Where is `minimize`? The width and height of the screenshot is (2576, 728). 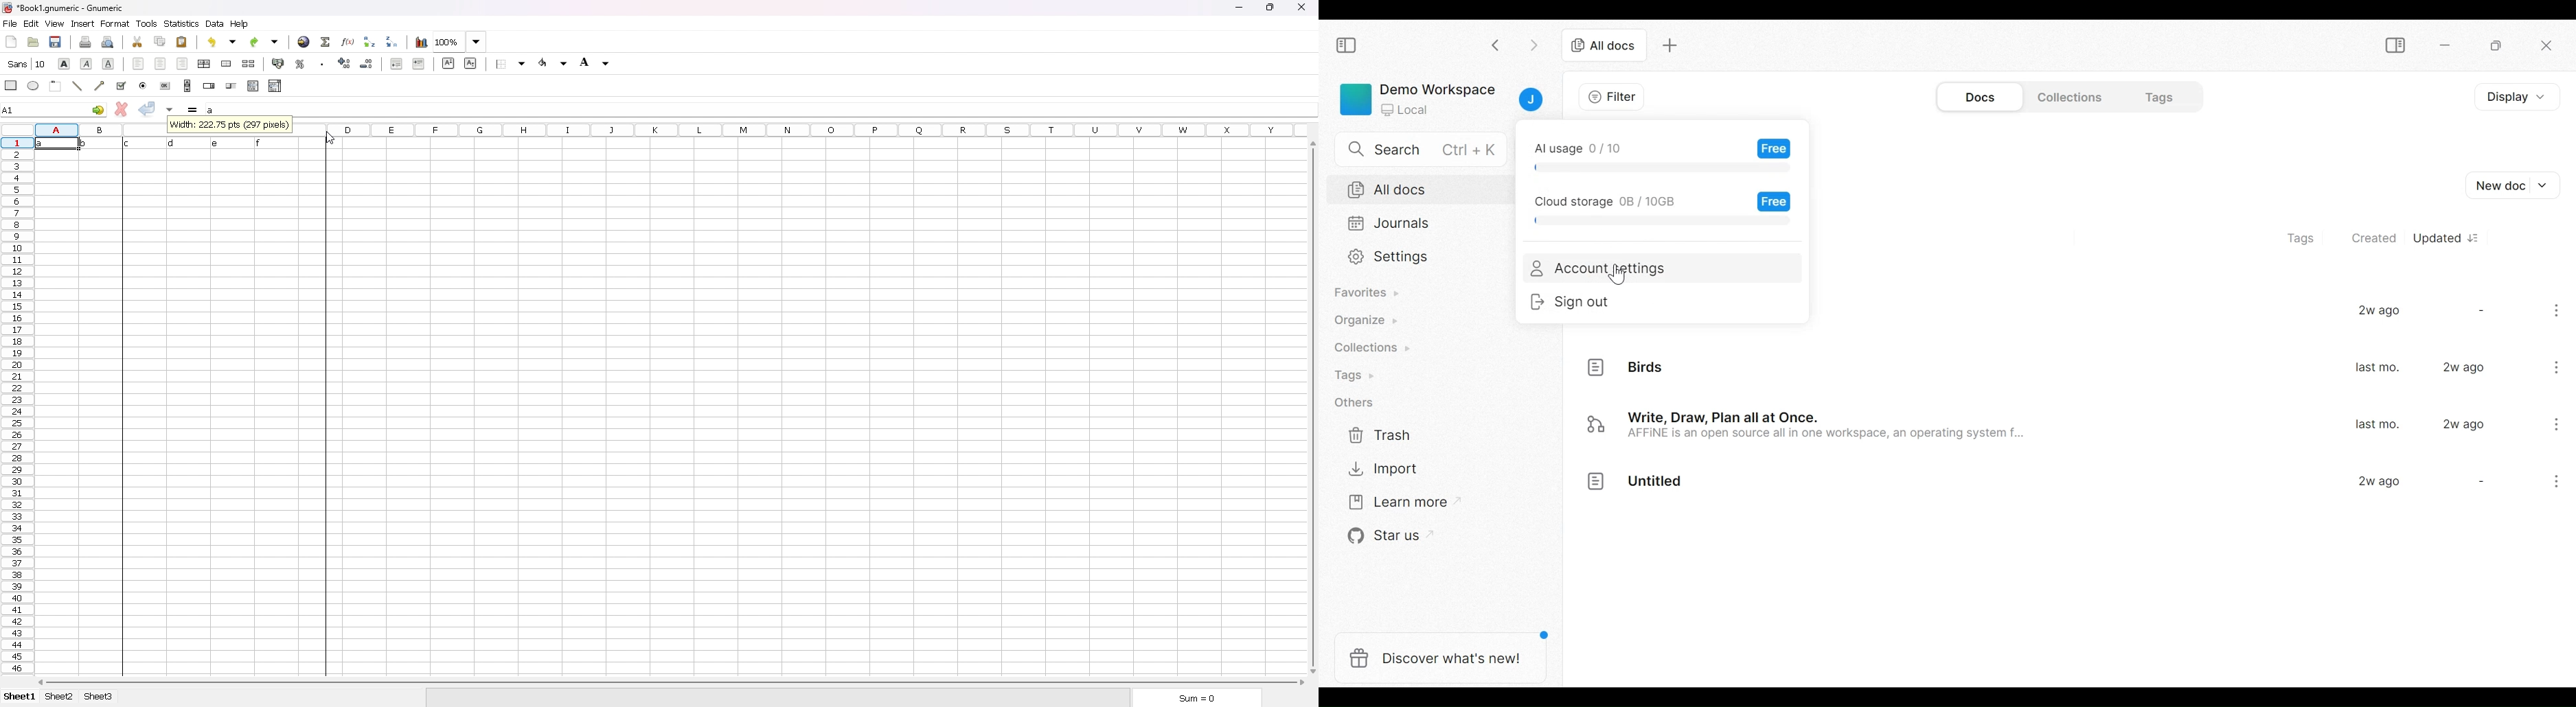
minimize is located at coordinates (2447, 45).